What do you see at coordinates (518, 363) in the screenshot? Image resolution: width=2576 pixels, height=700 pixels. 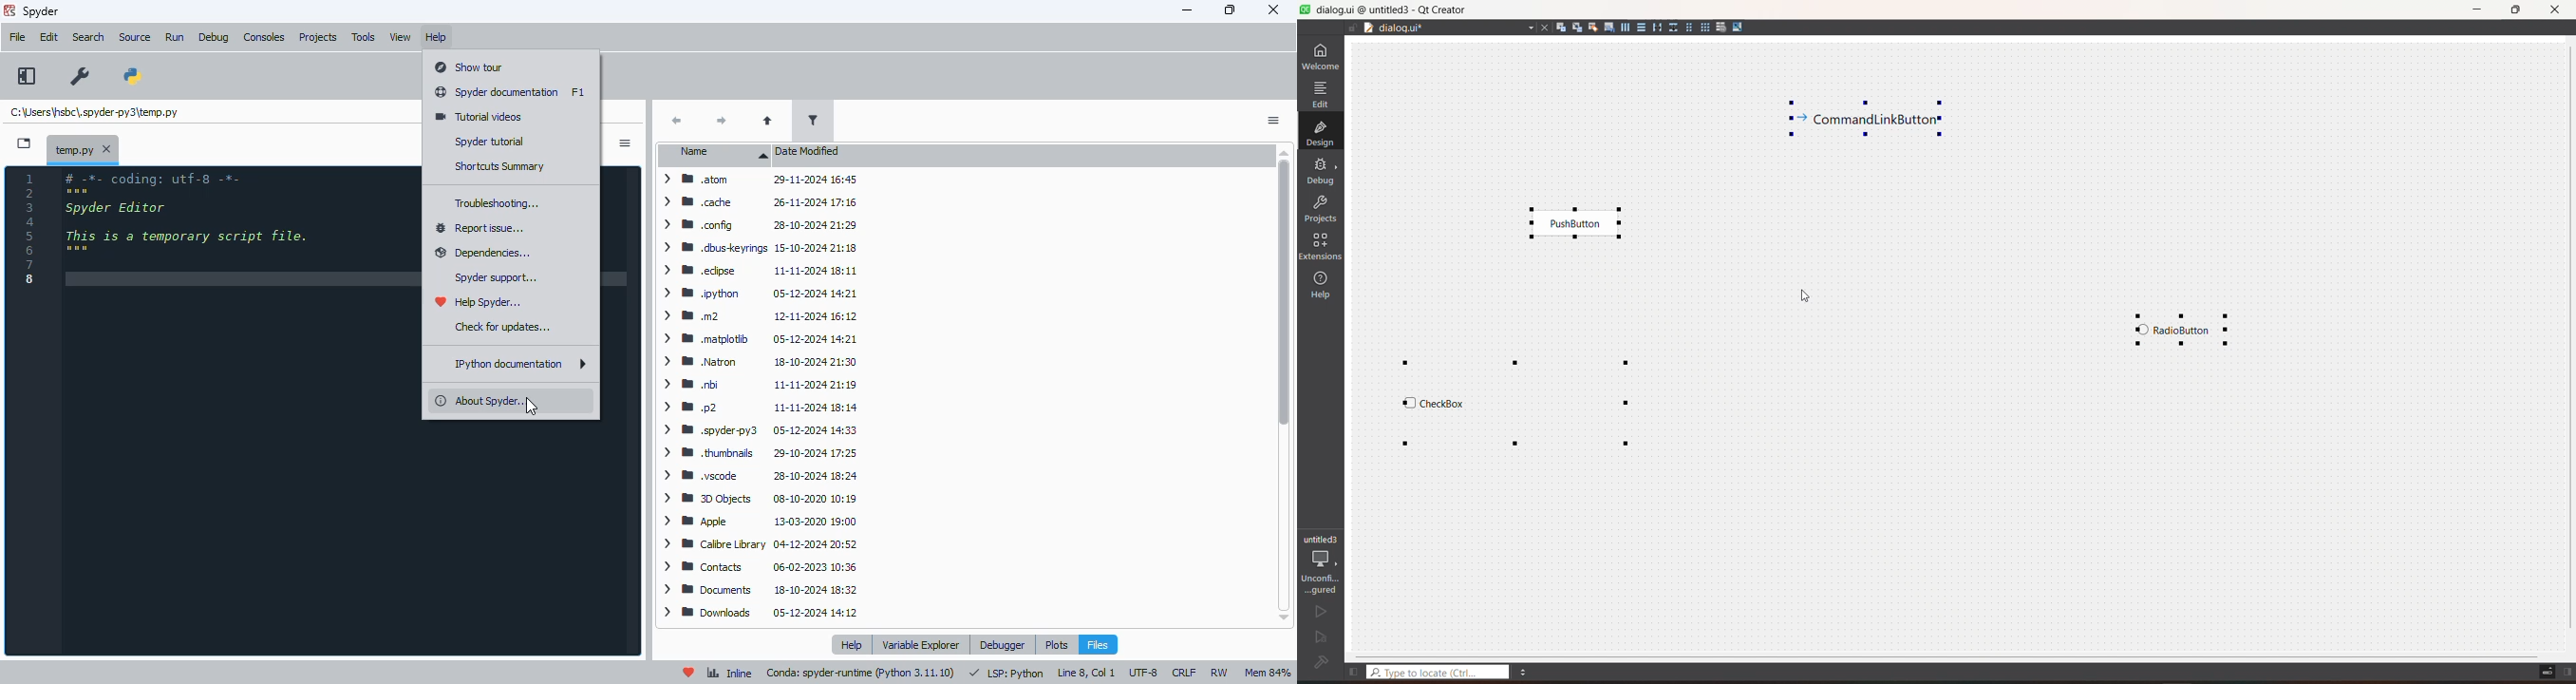 I see `IPython documentation` at bounding box center [518, 363].